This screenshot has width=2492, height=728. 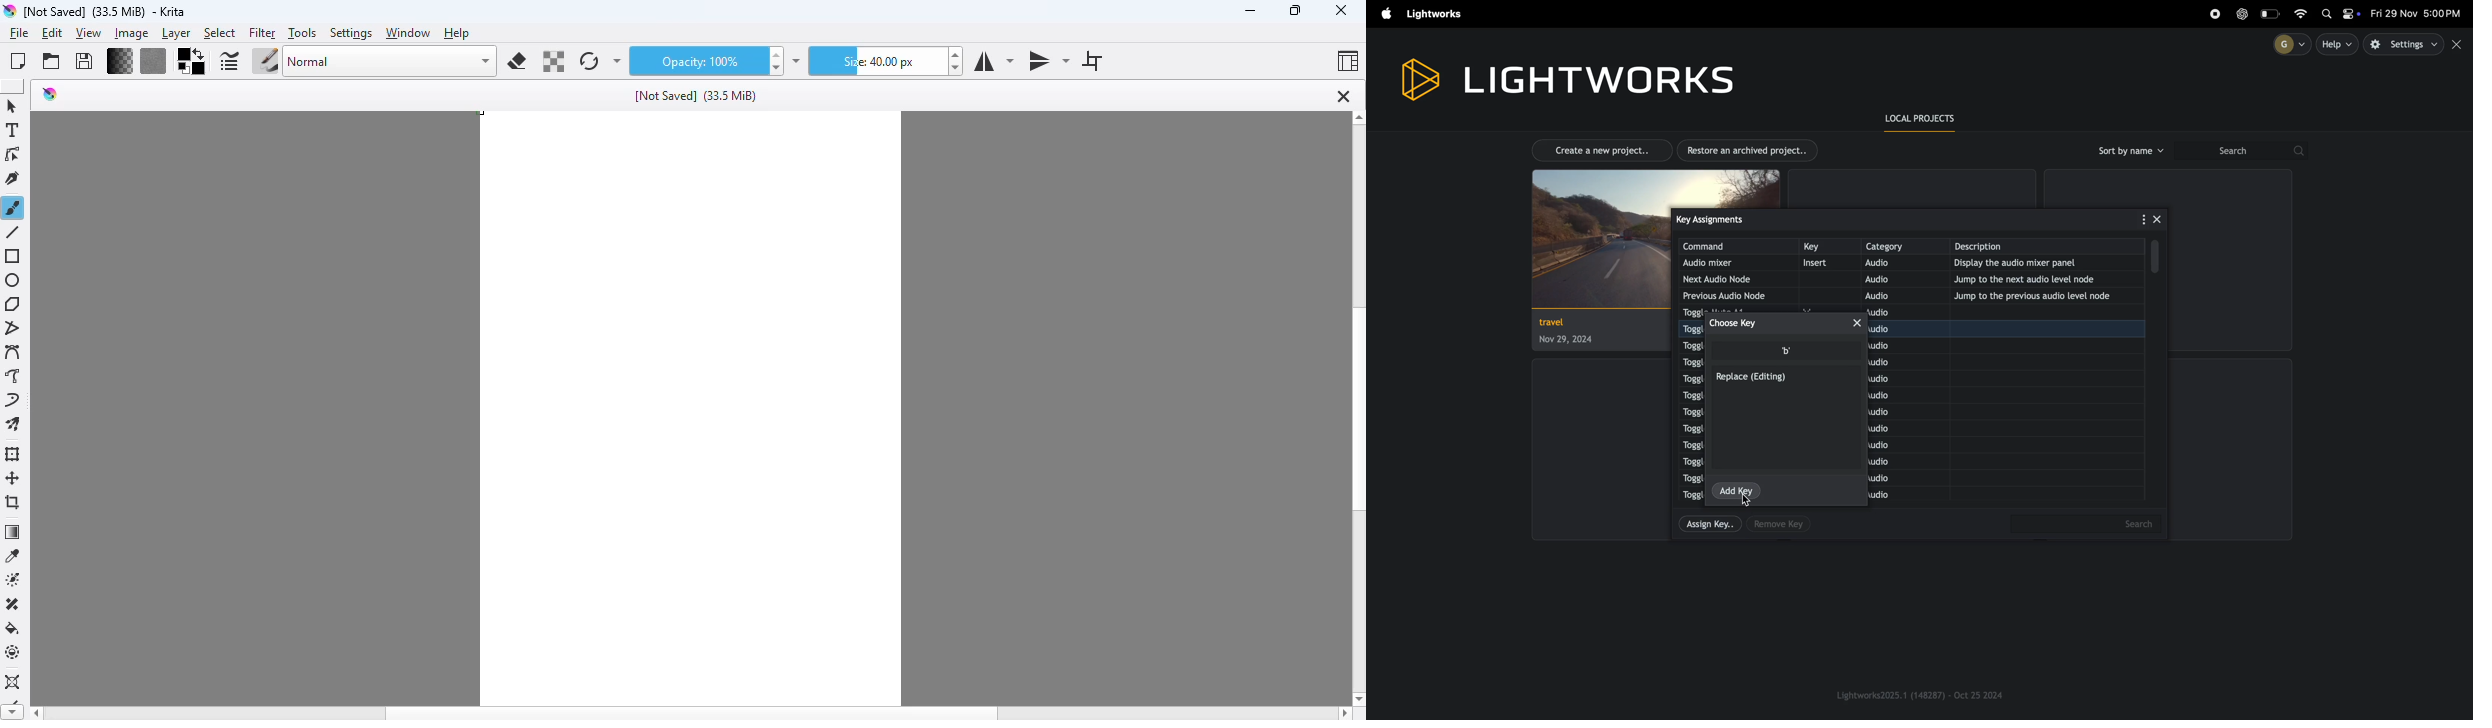 What do you see at coordinates (2135, 218) in the screenshot?
I see `options` at bounding box center [2135, 218].